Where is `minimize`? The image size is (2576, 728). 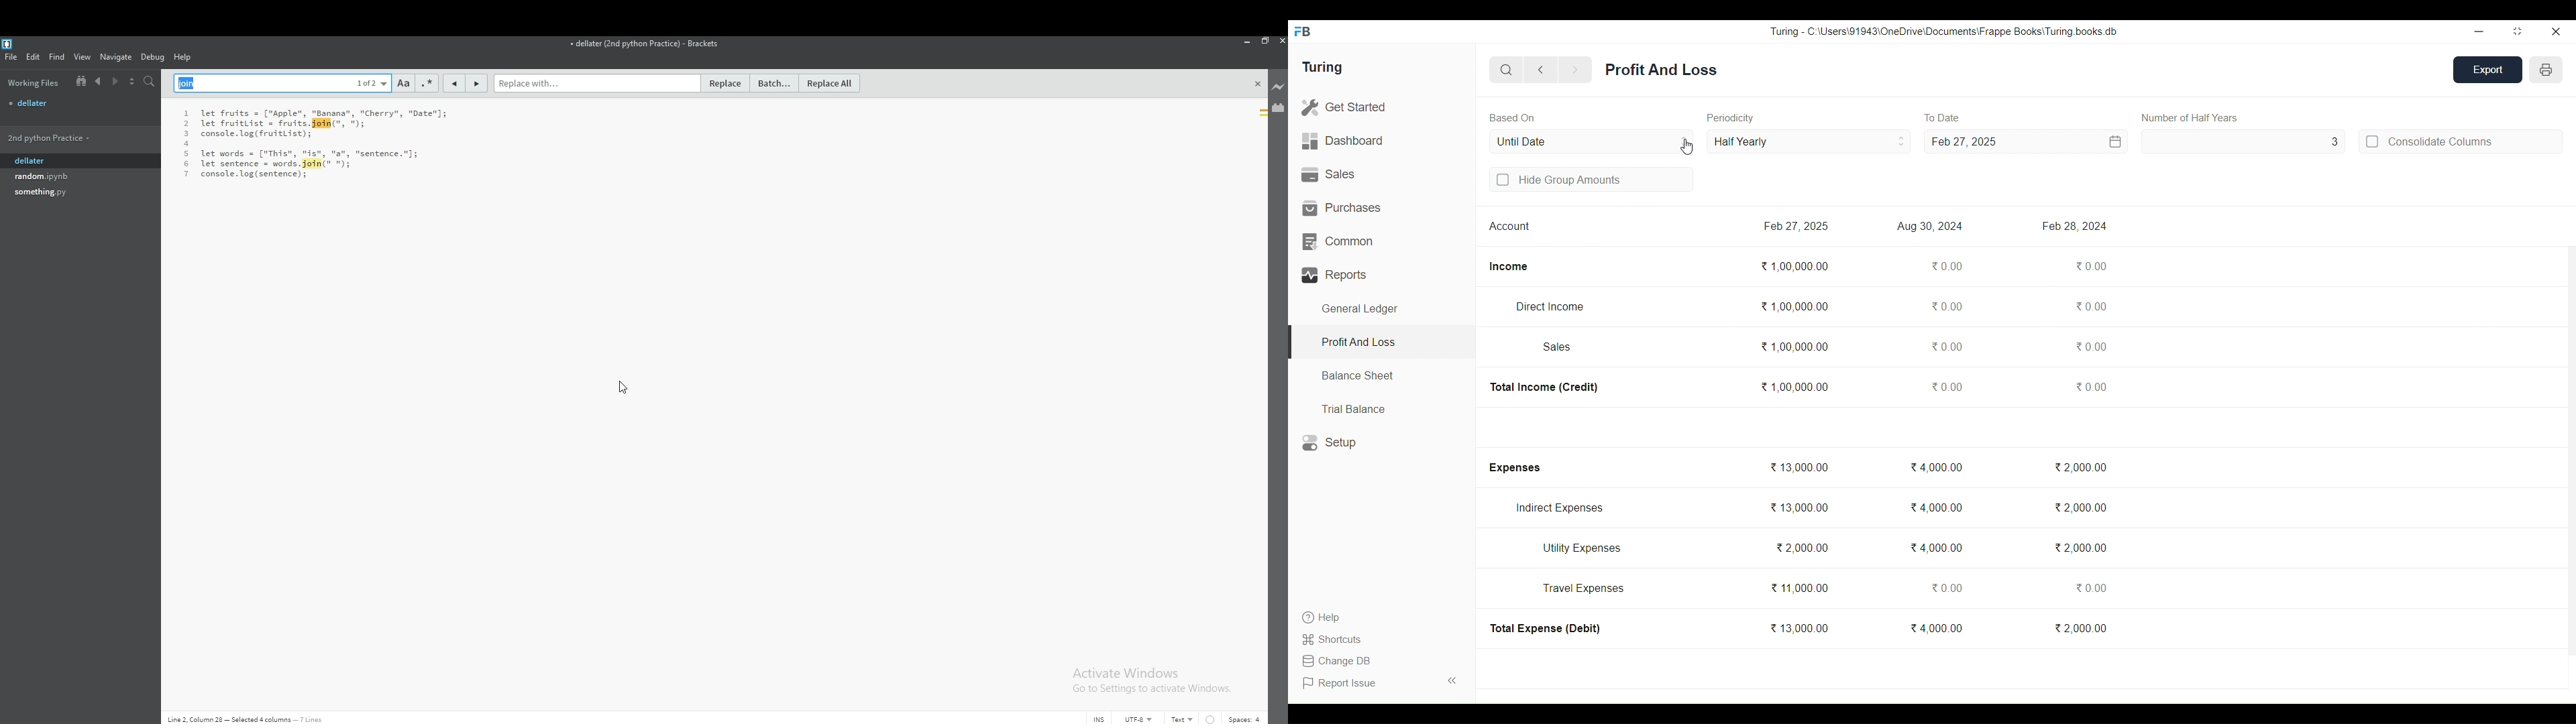 minimize is located at coordinates (1248, 41).